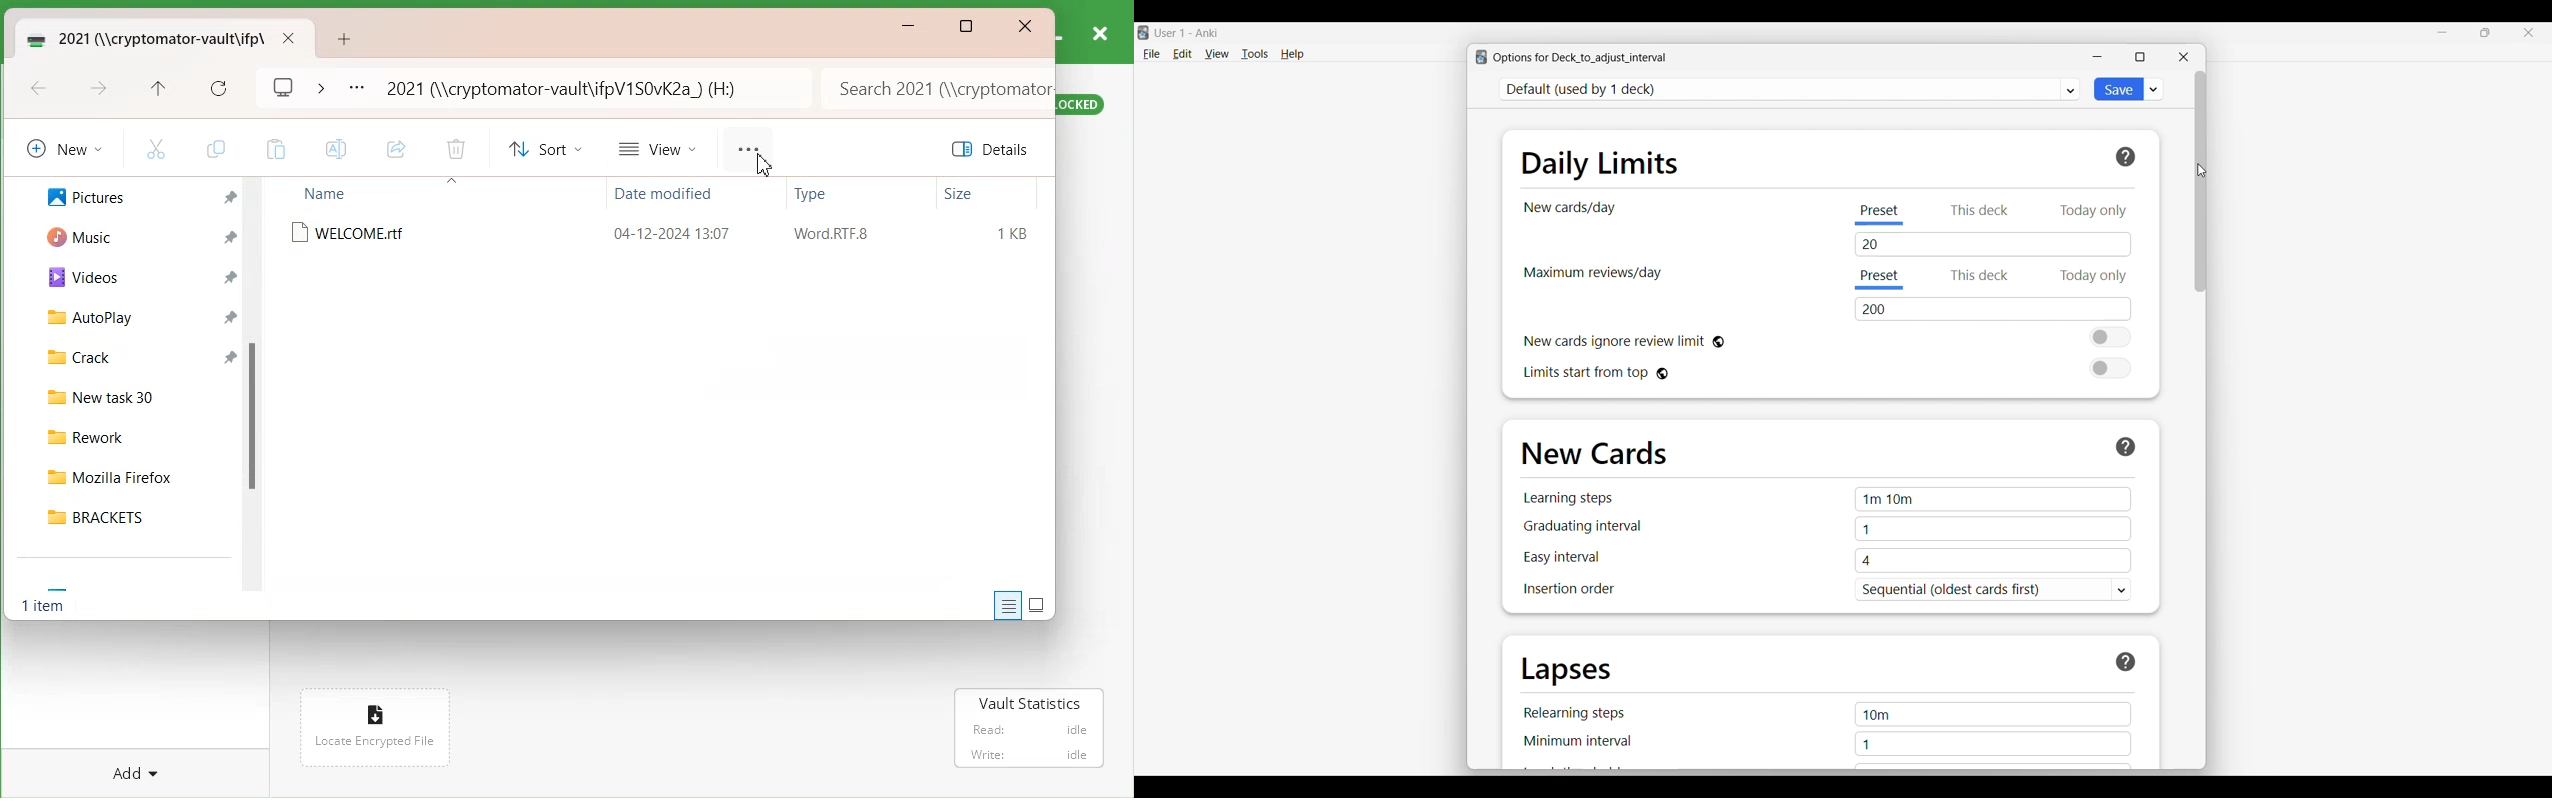 The width and height of the screenshot is (2576, 812). What do you see at coordinates (1143, 33) in the screenshot?
I see `Software logo` at bounding box center [1143, 33].